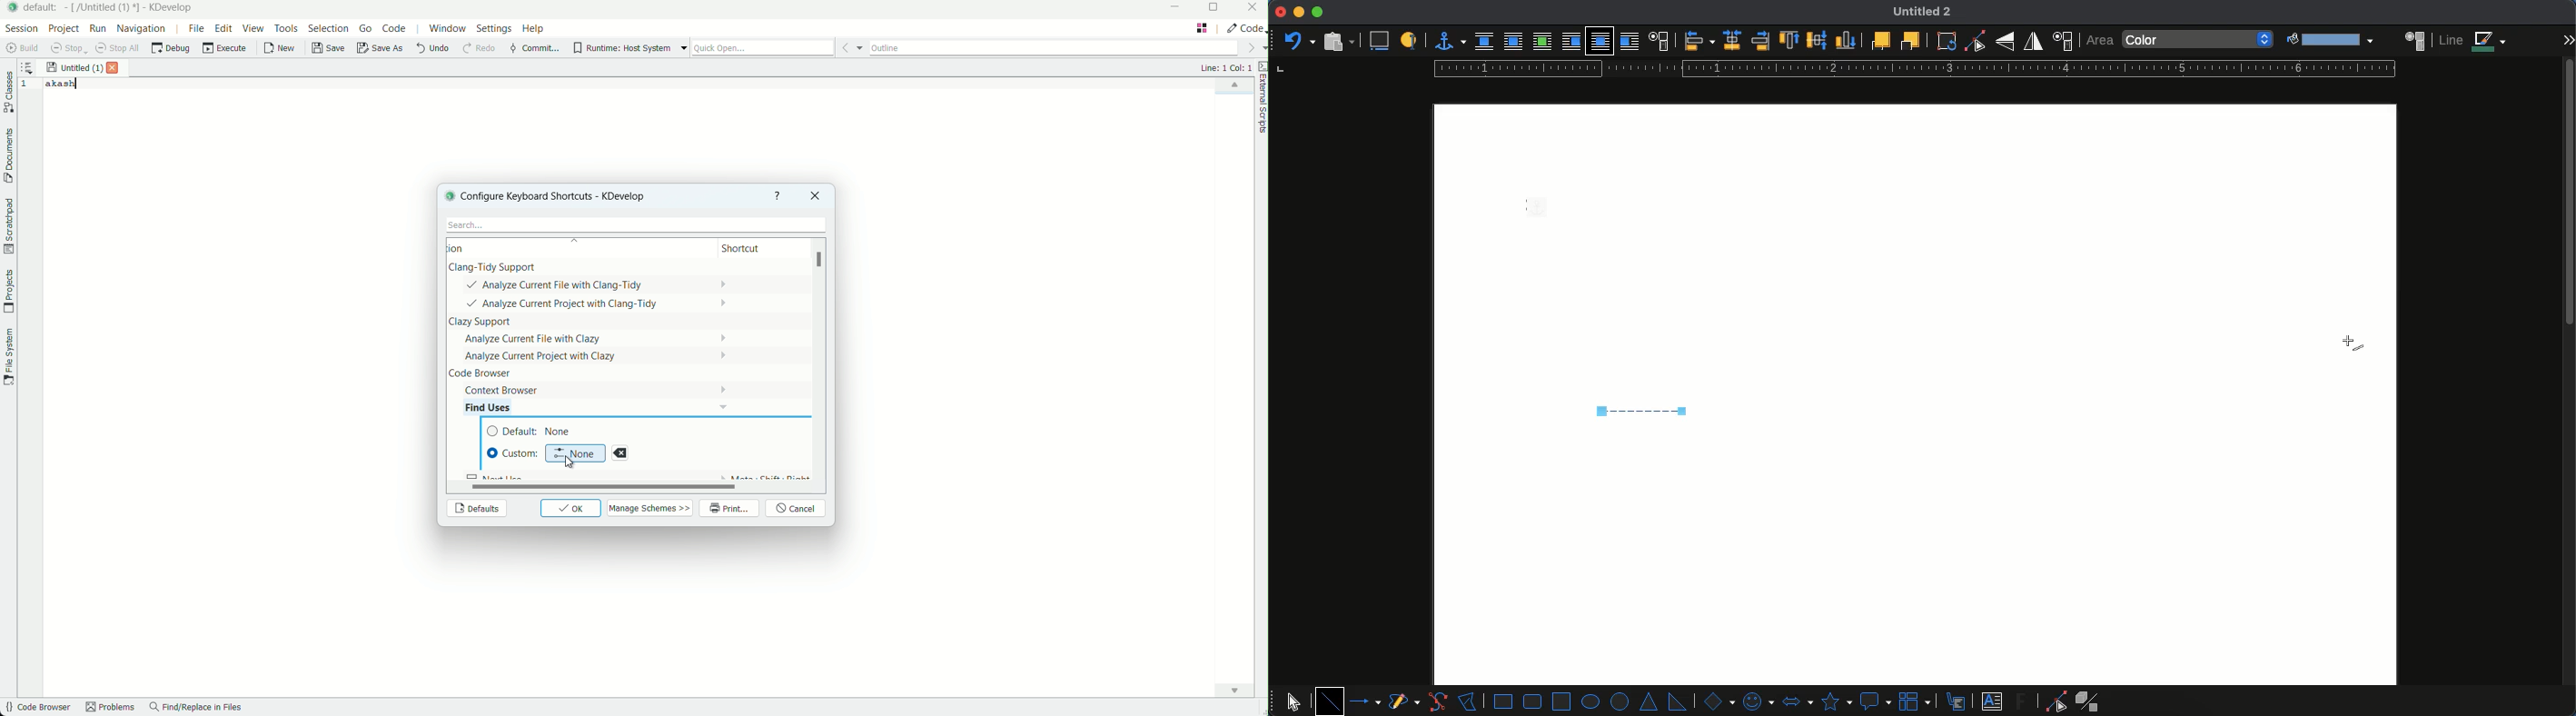 The image size is (2576, 728). What do you see at coordinates (596, 487) in the screenshot?
I see `scroll bar` at bounding box center [596, 487].